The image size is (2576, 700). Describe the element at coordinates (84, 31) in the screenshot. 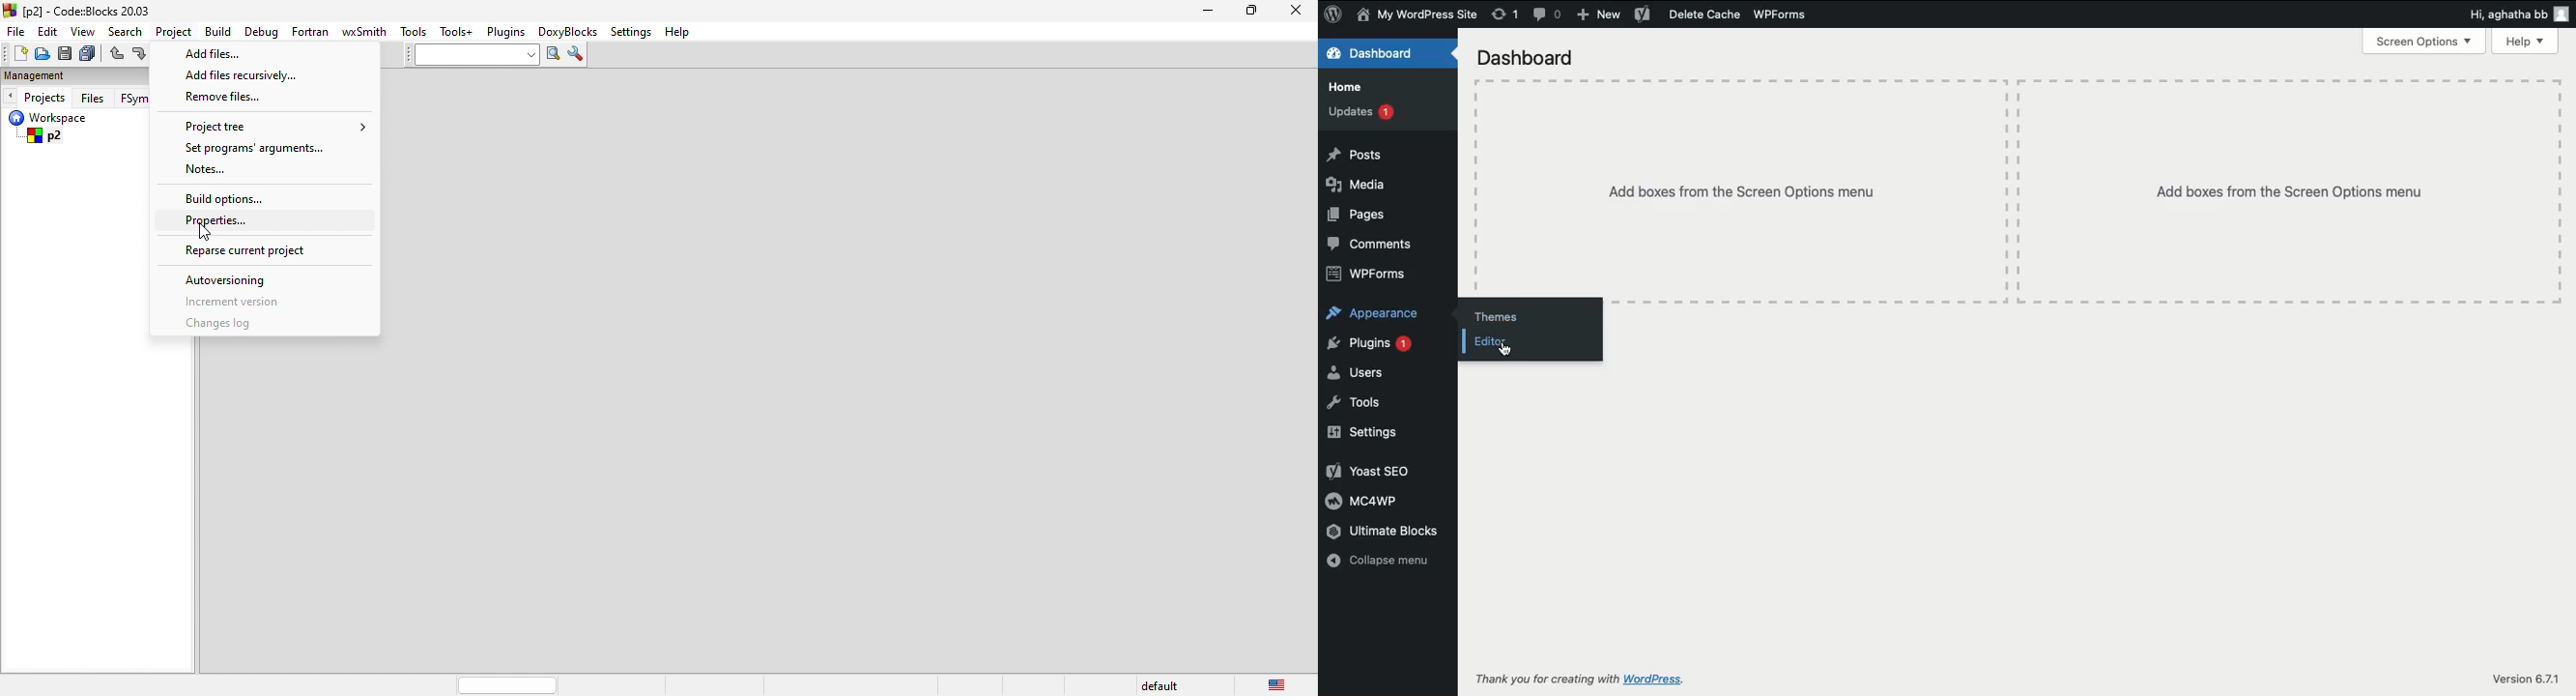

I see `view` at that location.